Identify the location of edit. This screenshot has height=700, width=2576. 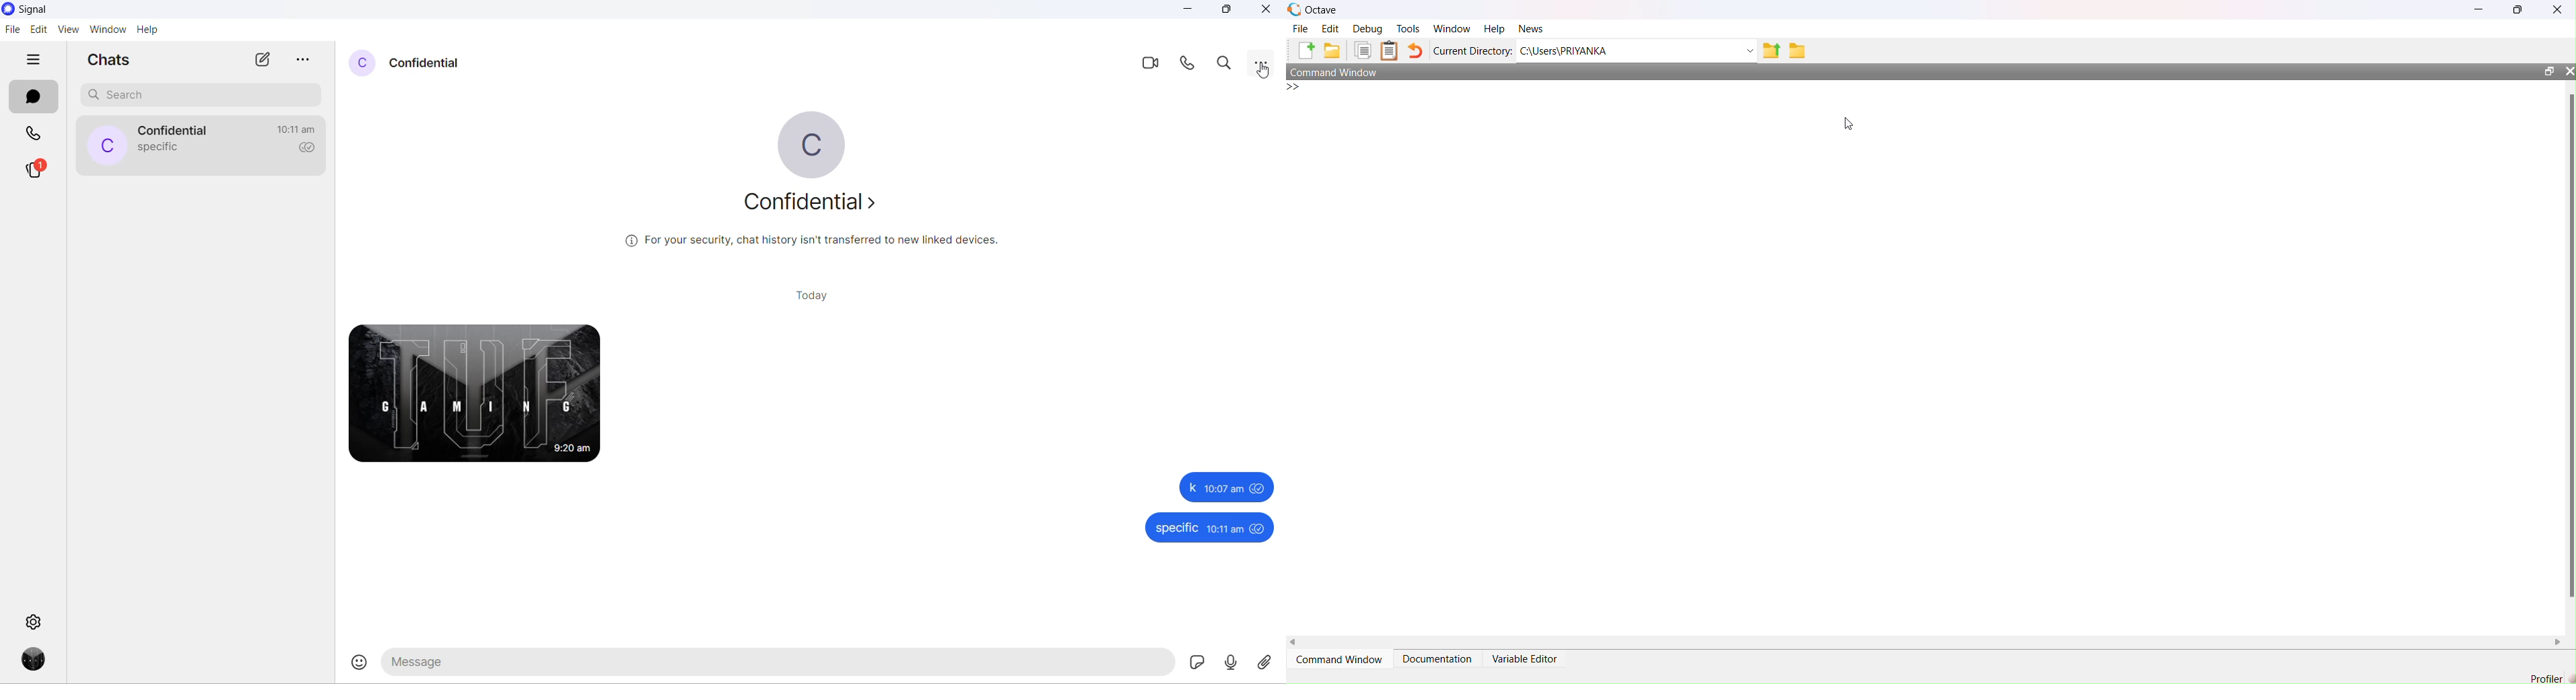
(38, 30).